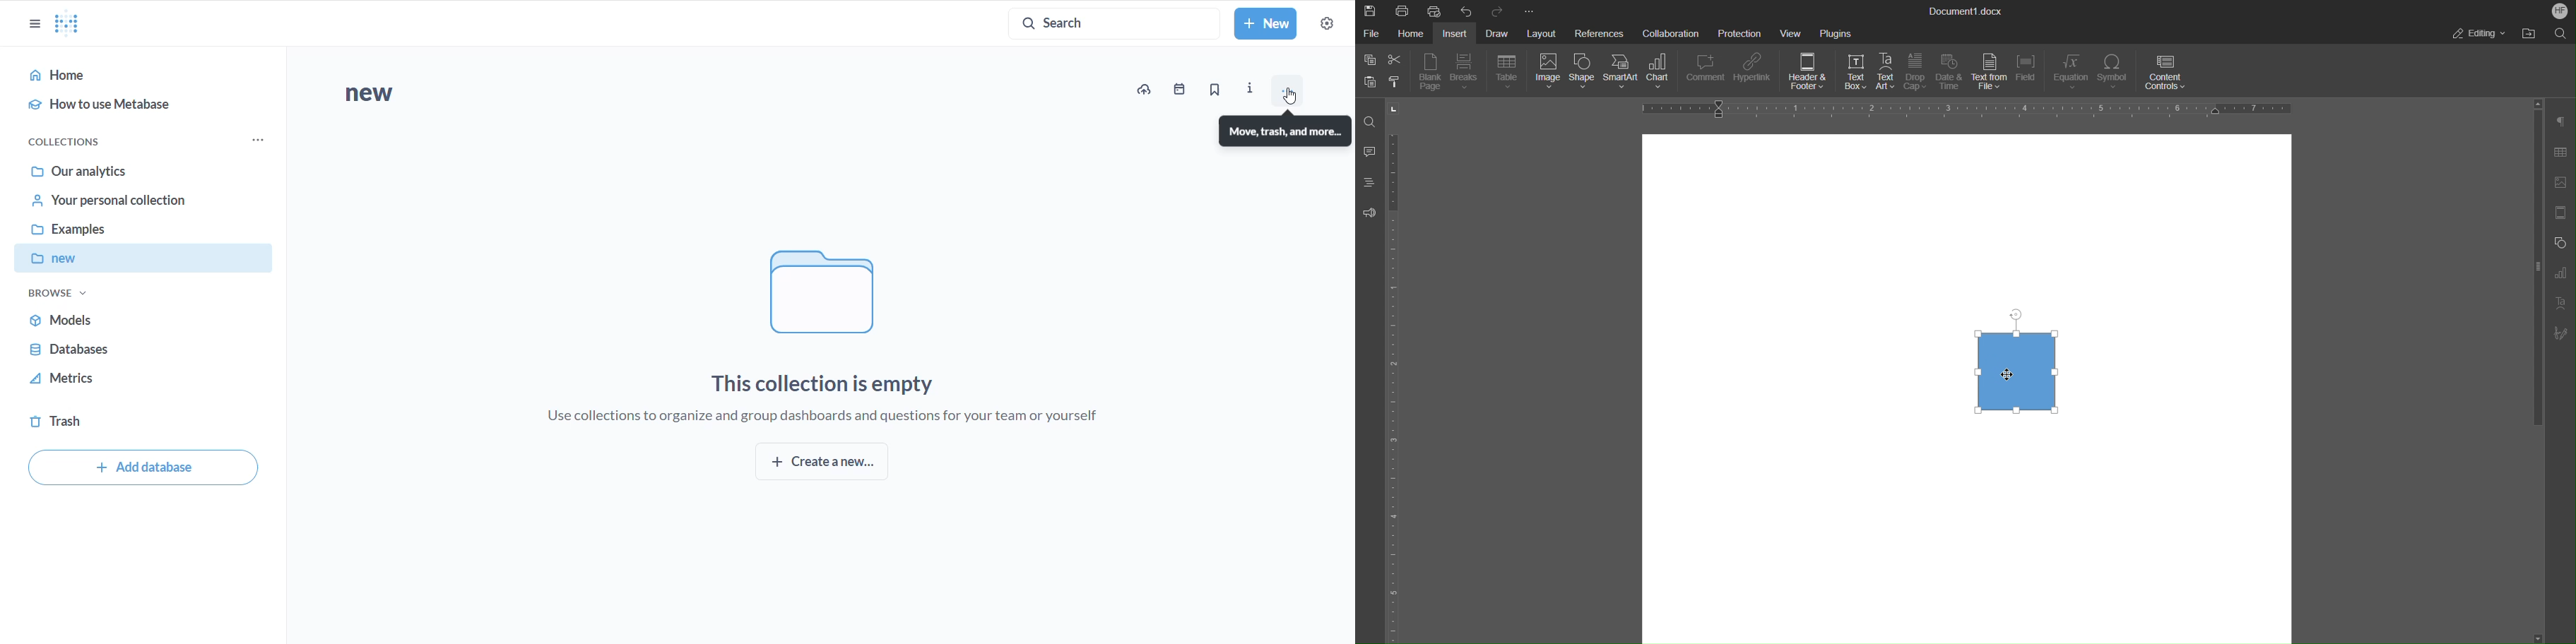 This screenshot has width=2576, height=644. What do you see at coordinates (1217, 90) in the screenshot?
I see `bookmark` at bounding box center [1217, 90].